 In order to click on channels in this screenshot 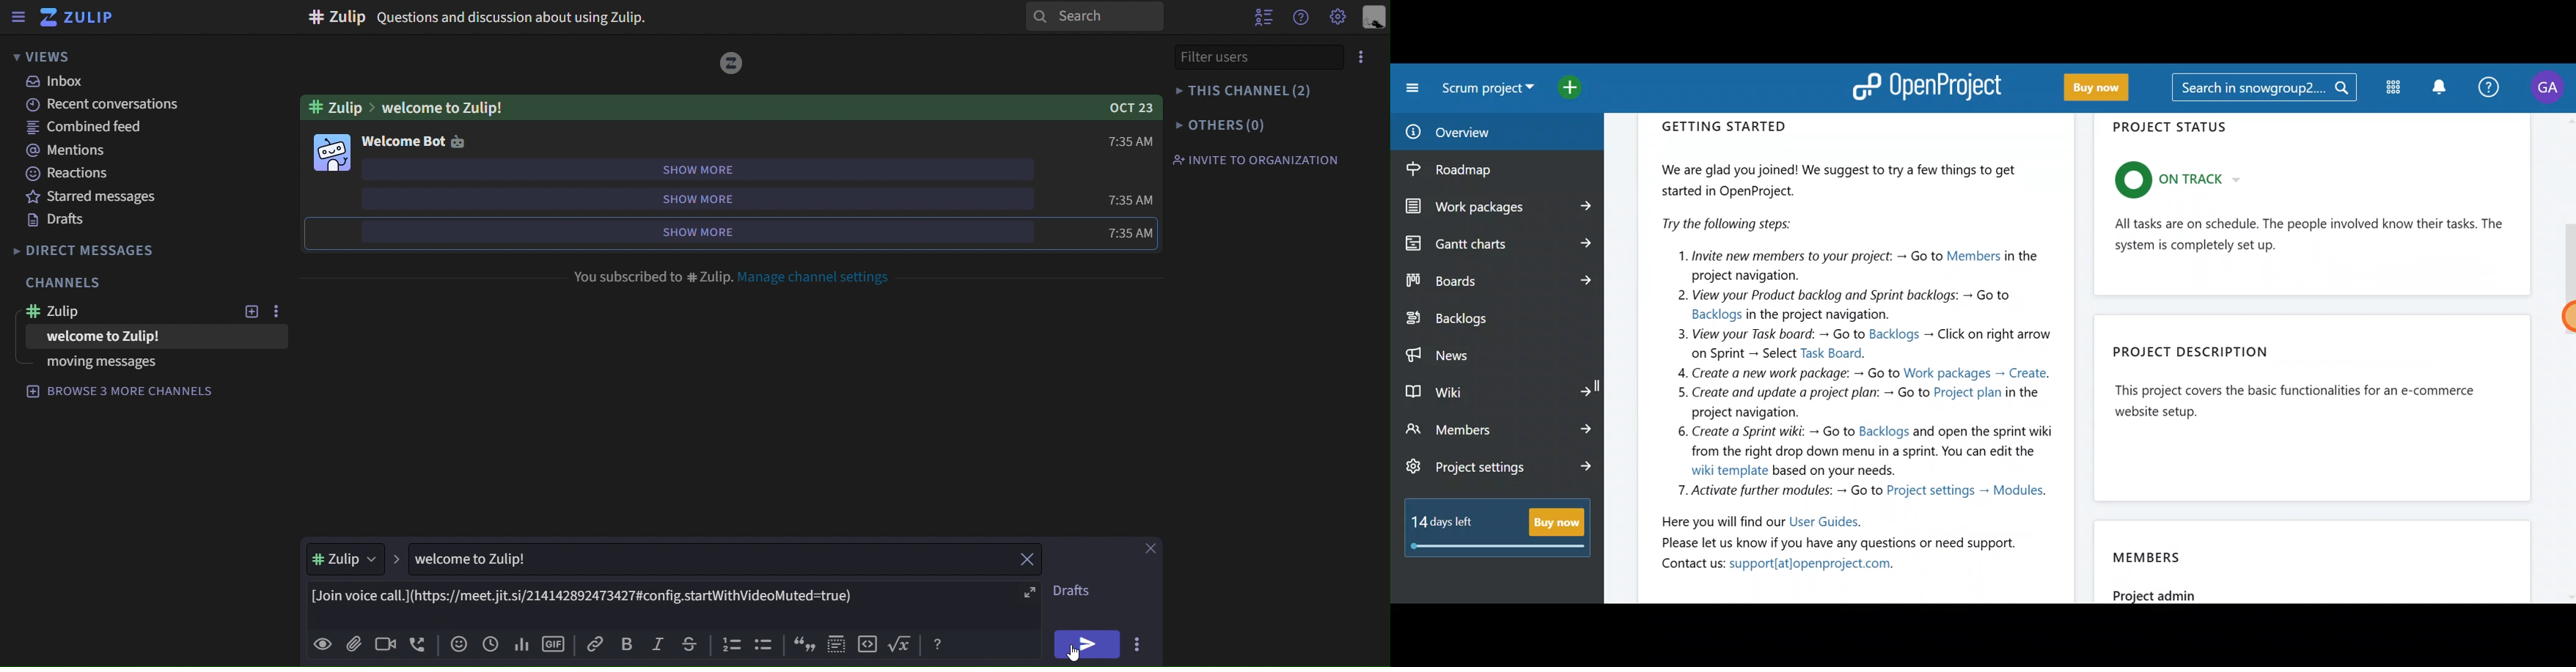, I will do `click(67, 281)`.